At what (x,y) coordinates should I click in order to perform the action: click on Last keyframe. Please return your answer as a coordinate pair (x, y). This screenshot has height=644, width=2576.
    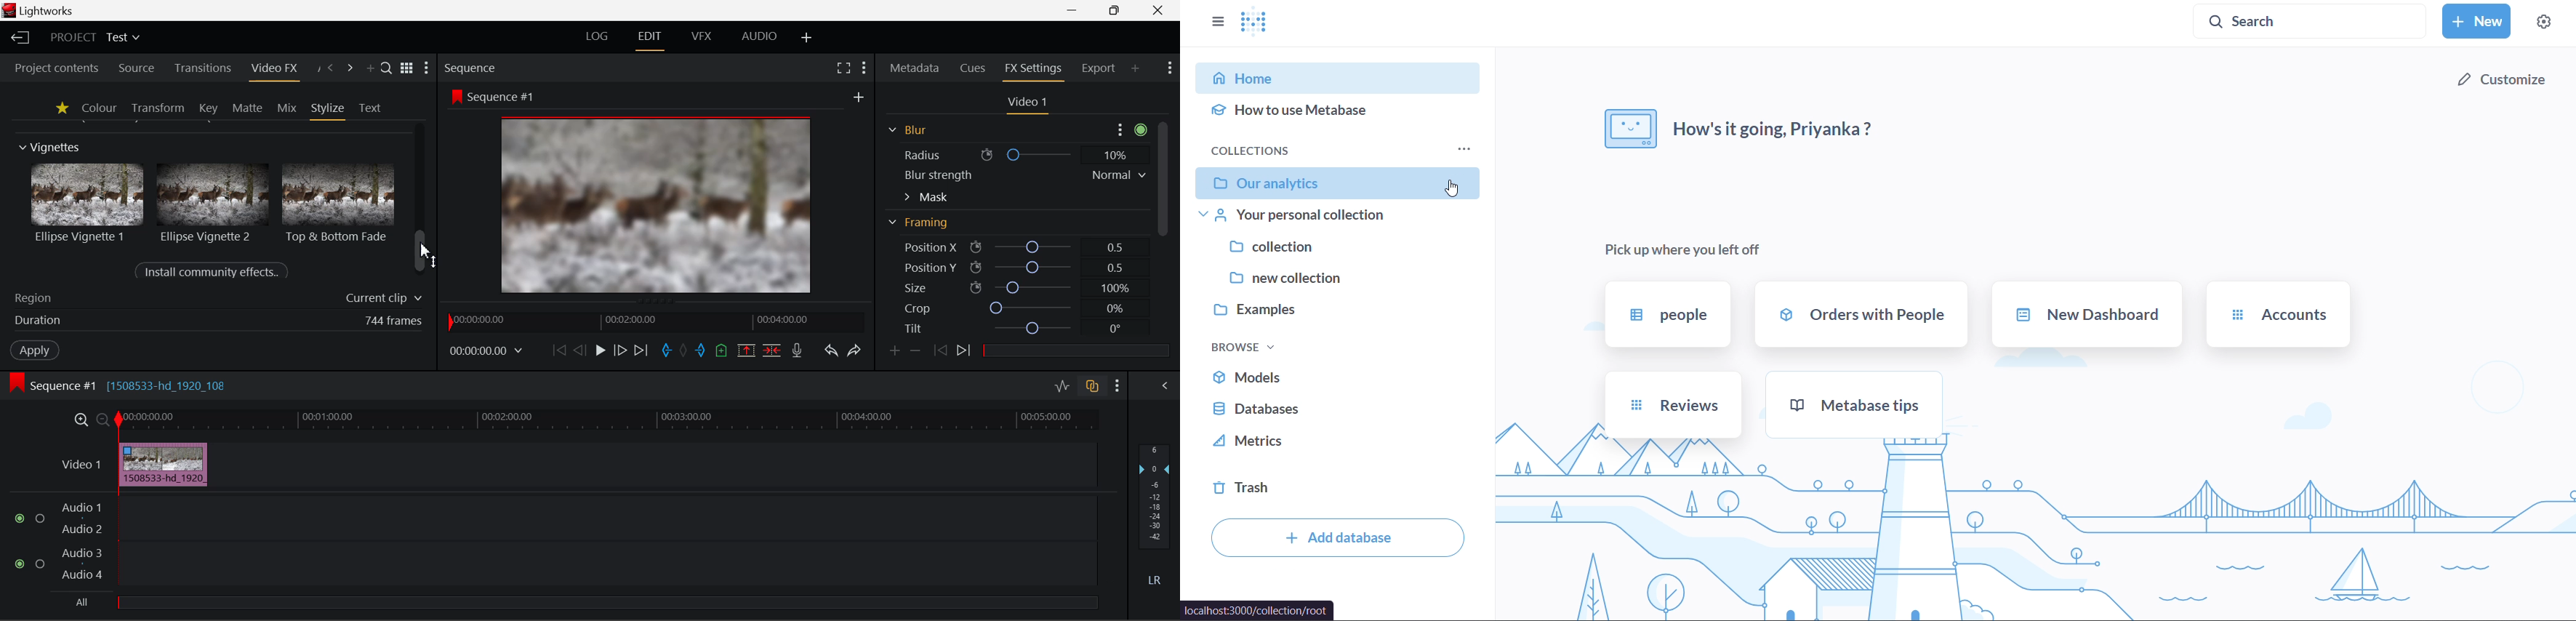
    Looking at the image, I should click on (941, 352).